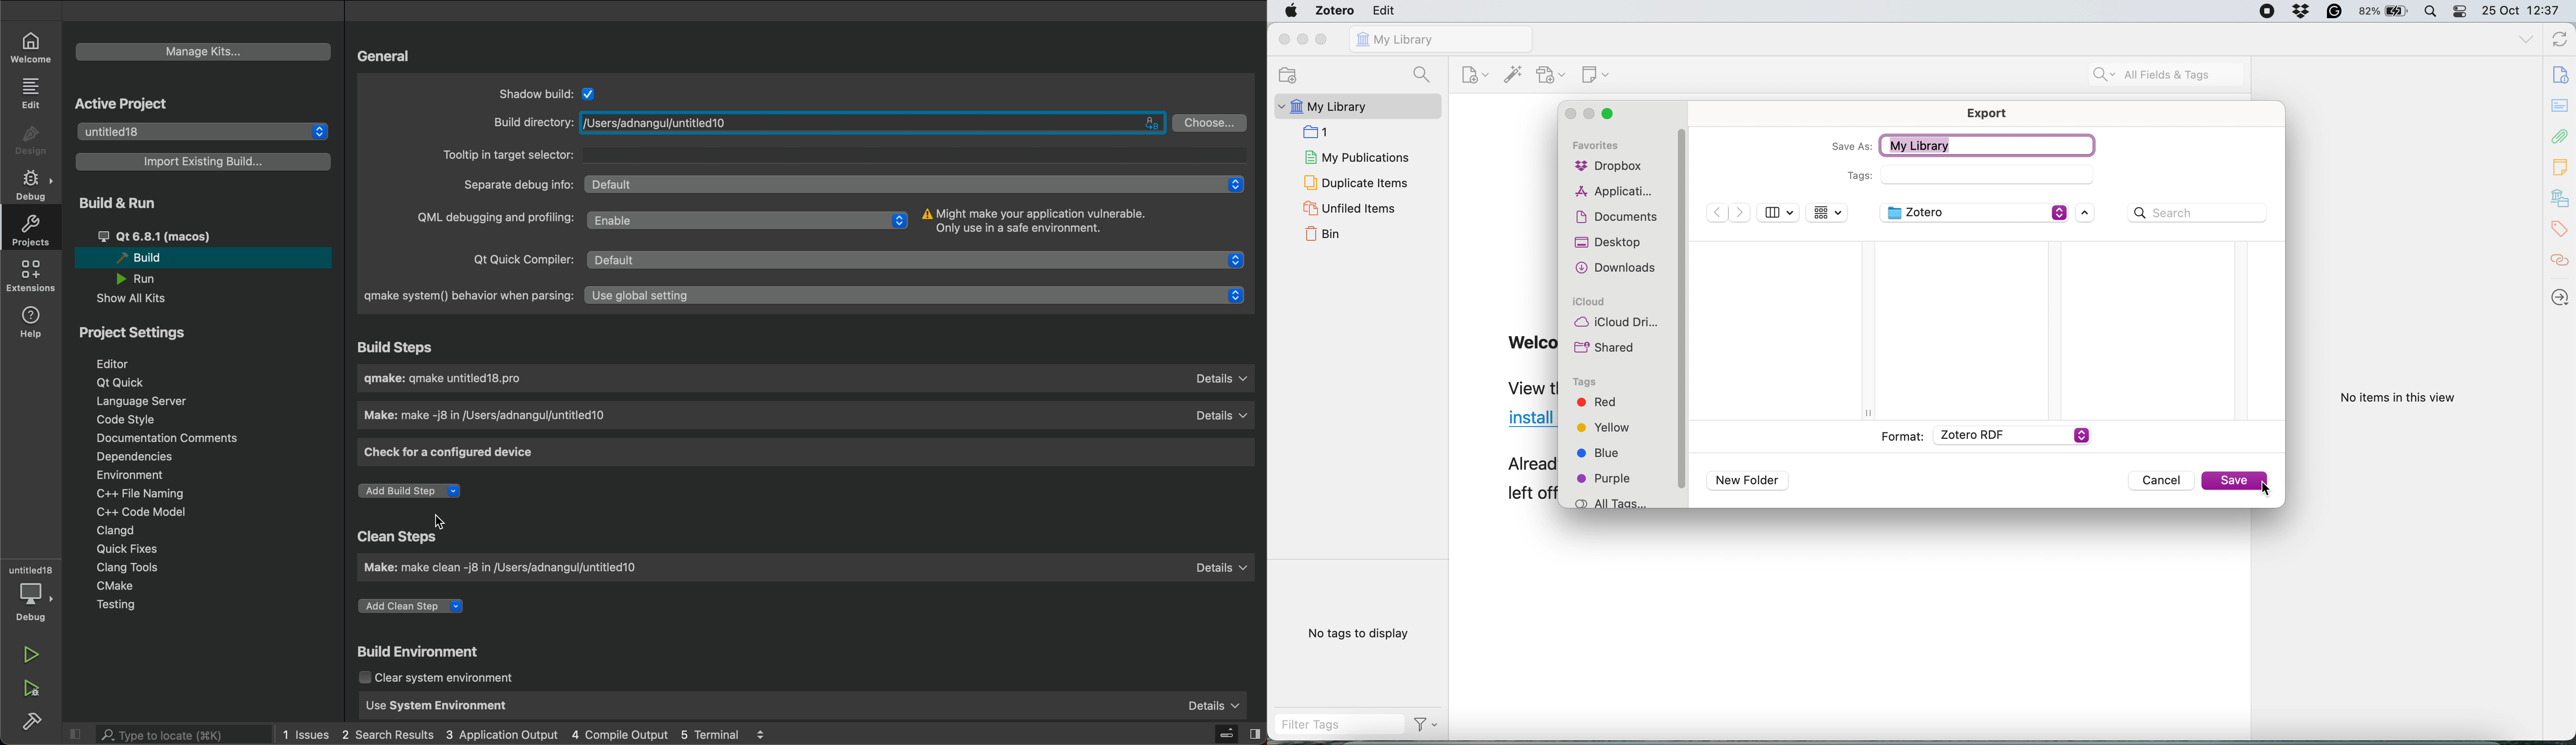 Image resolution: width=2576 pixels, height=756 pixels. What do you see at coordinates (1217, 705) in the screenshot?
I see `Details` at bounding box center [1217, 705].